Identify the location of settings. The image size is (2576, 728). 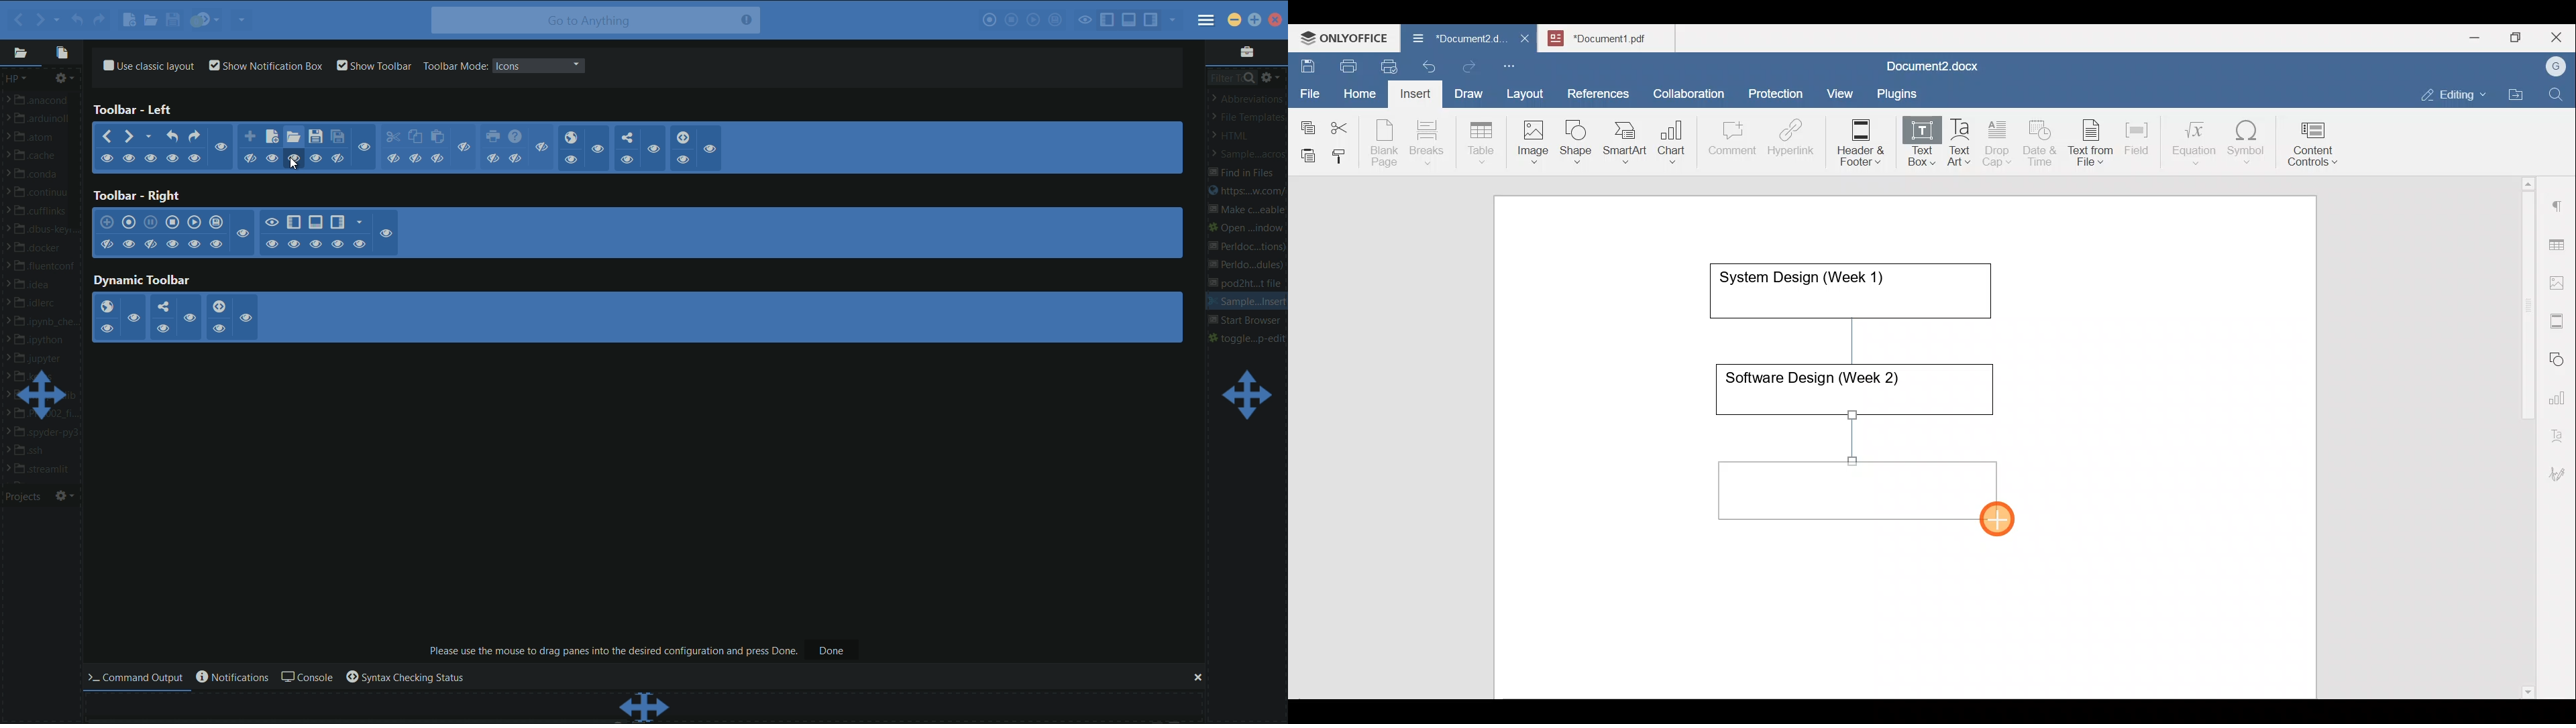
(66, 78).